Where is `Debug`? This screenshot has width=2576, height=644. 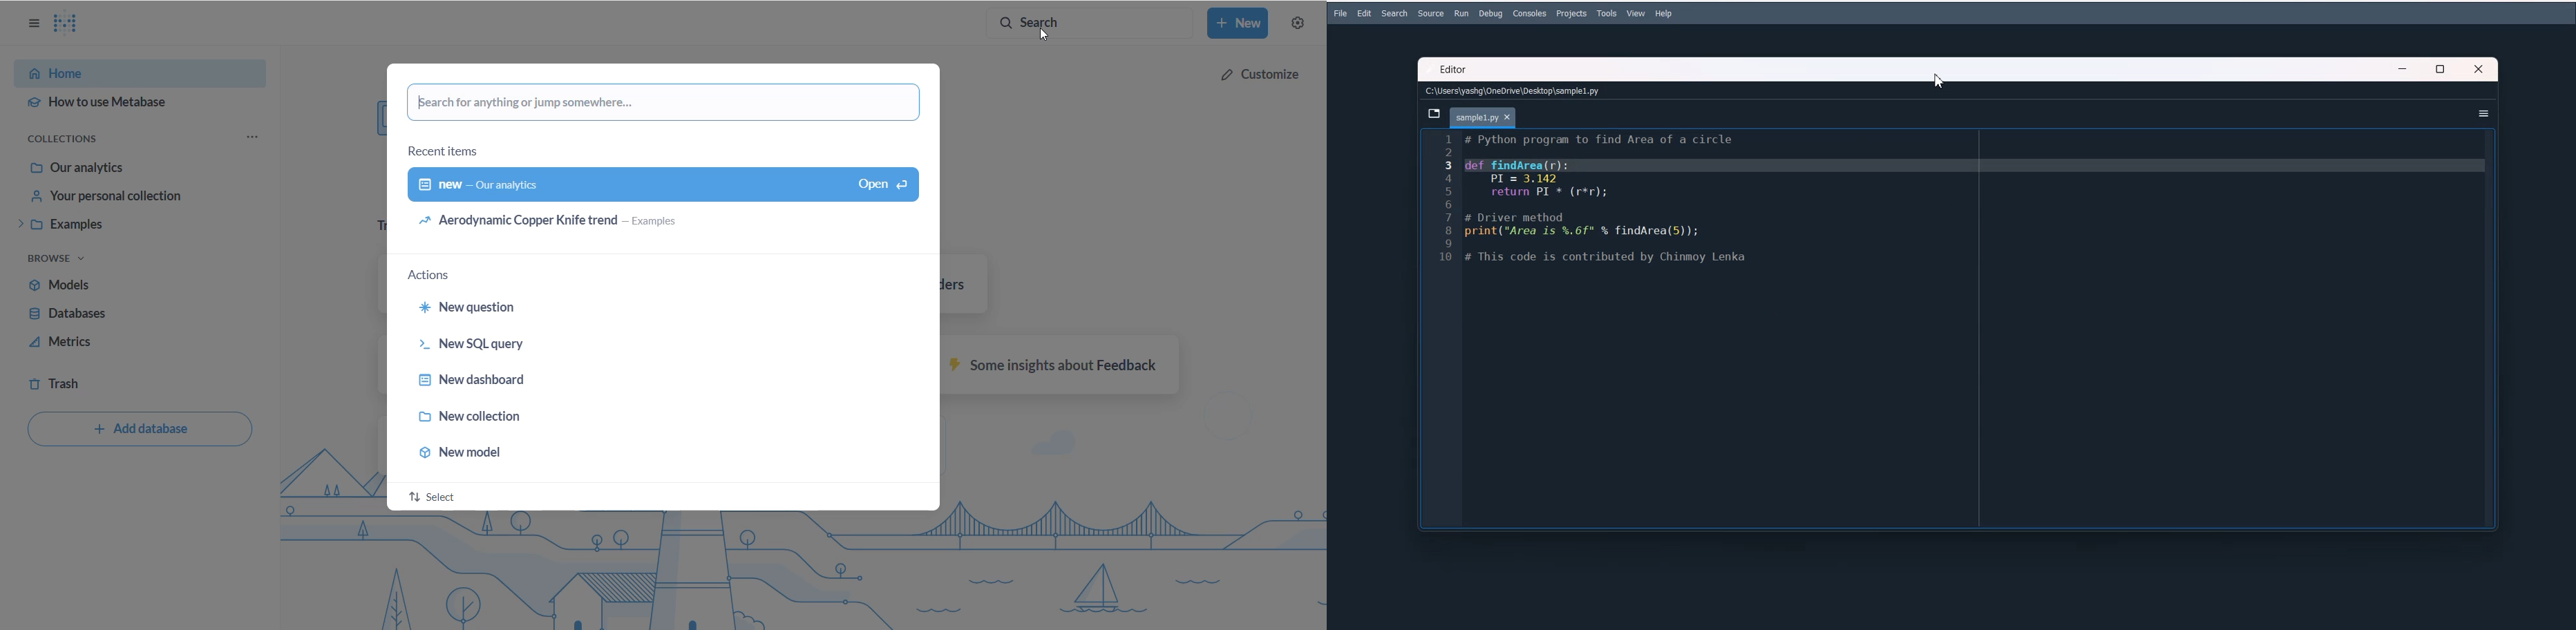
Debug is located at coordinates (1490, 14).